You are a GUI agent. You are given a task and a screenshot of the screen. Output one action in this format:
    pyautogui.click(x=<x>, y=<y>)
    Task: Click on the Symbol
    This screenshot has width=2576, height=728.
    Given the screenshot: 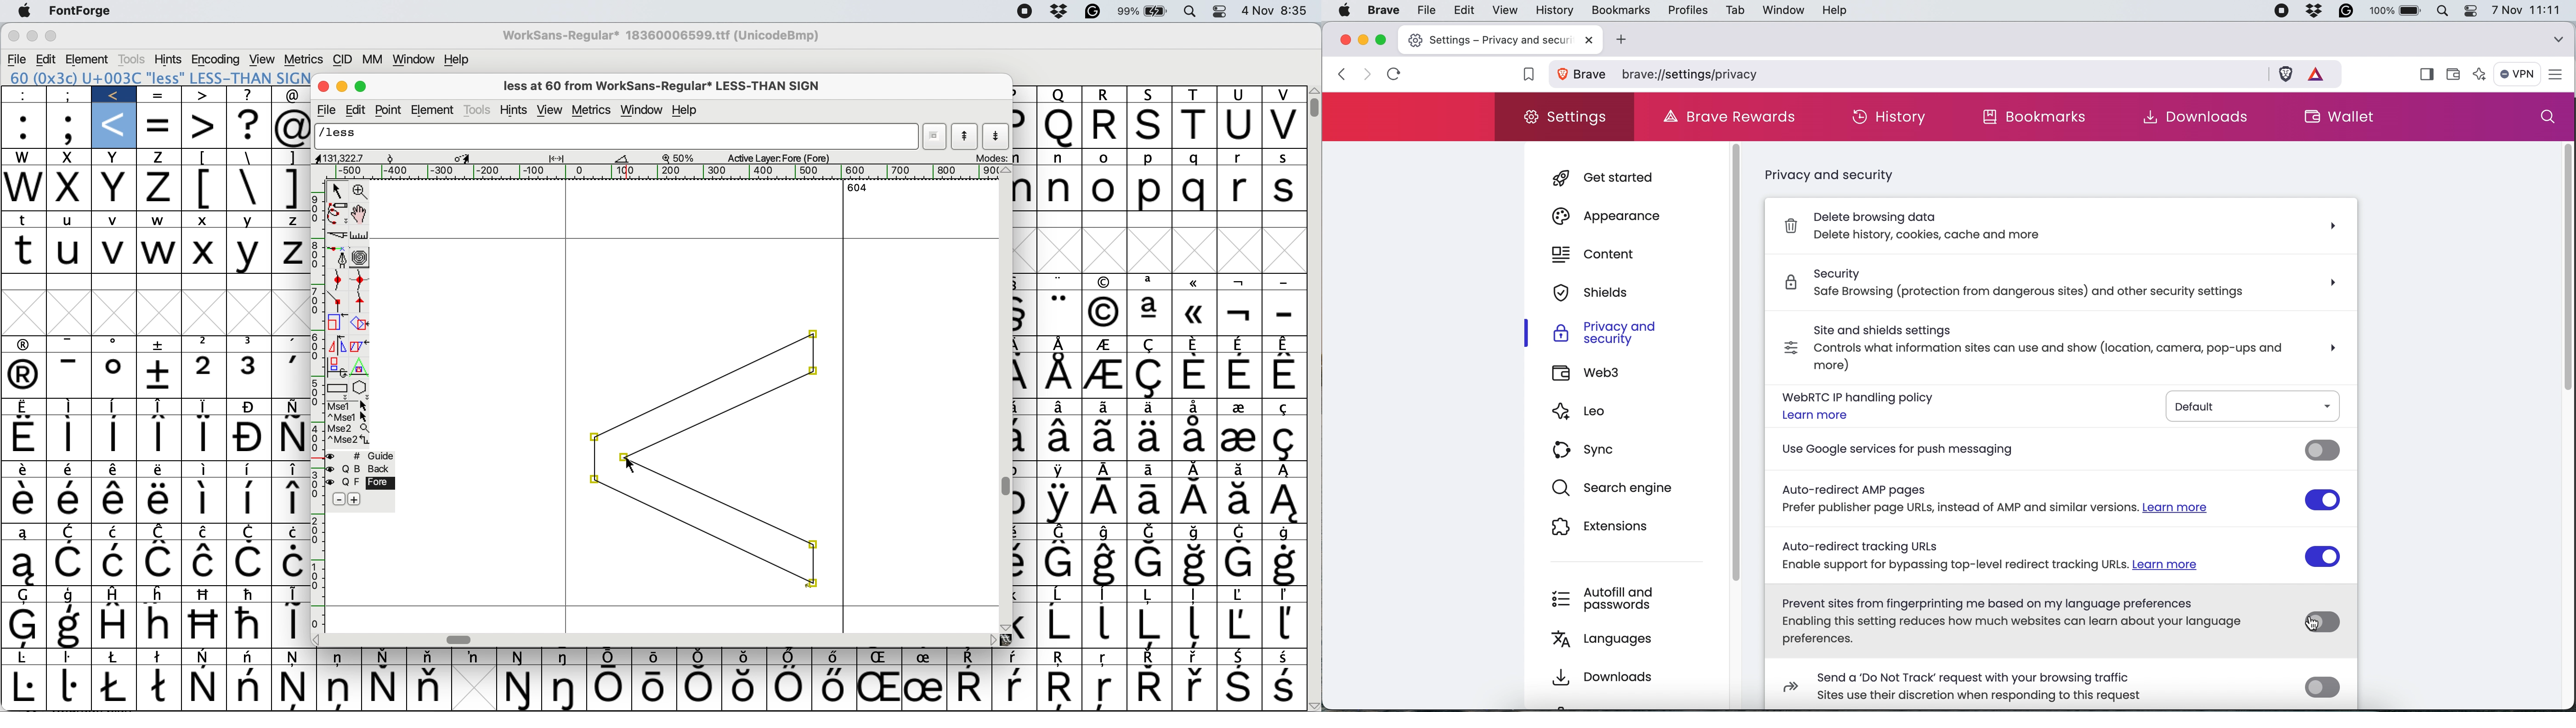 What is the action you would take?
    pyautogui.click(x=114, y=345)
    